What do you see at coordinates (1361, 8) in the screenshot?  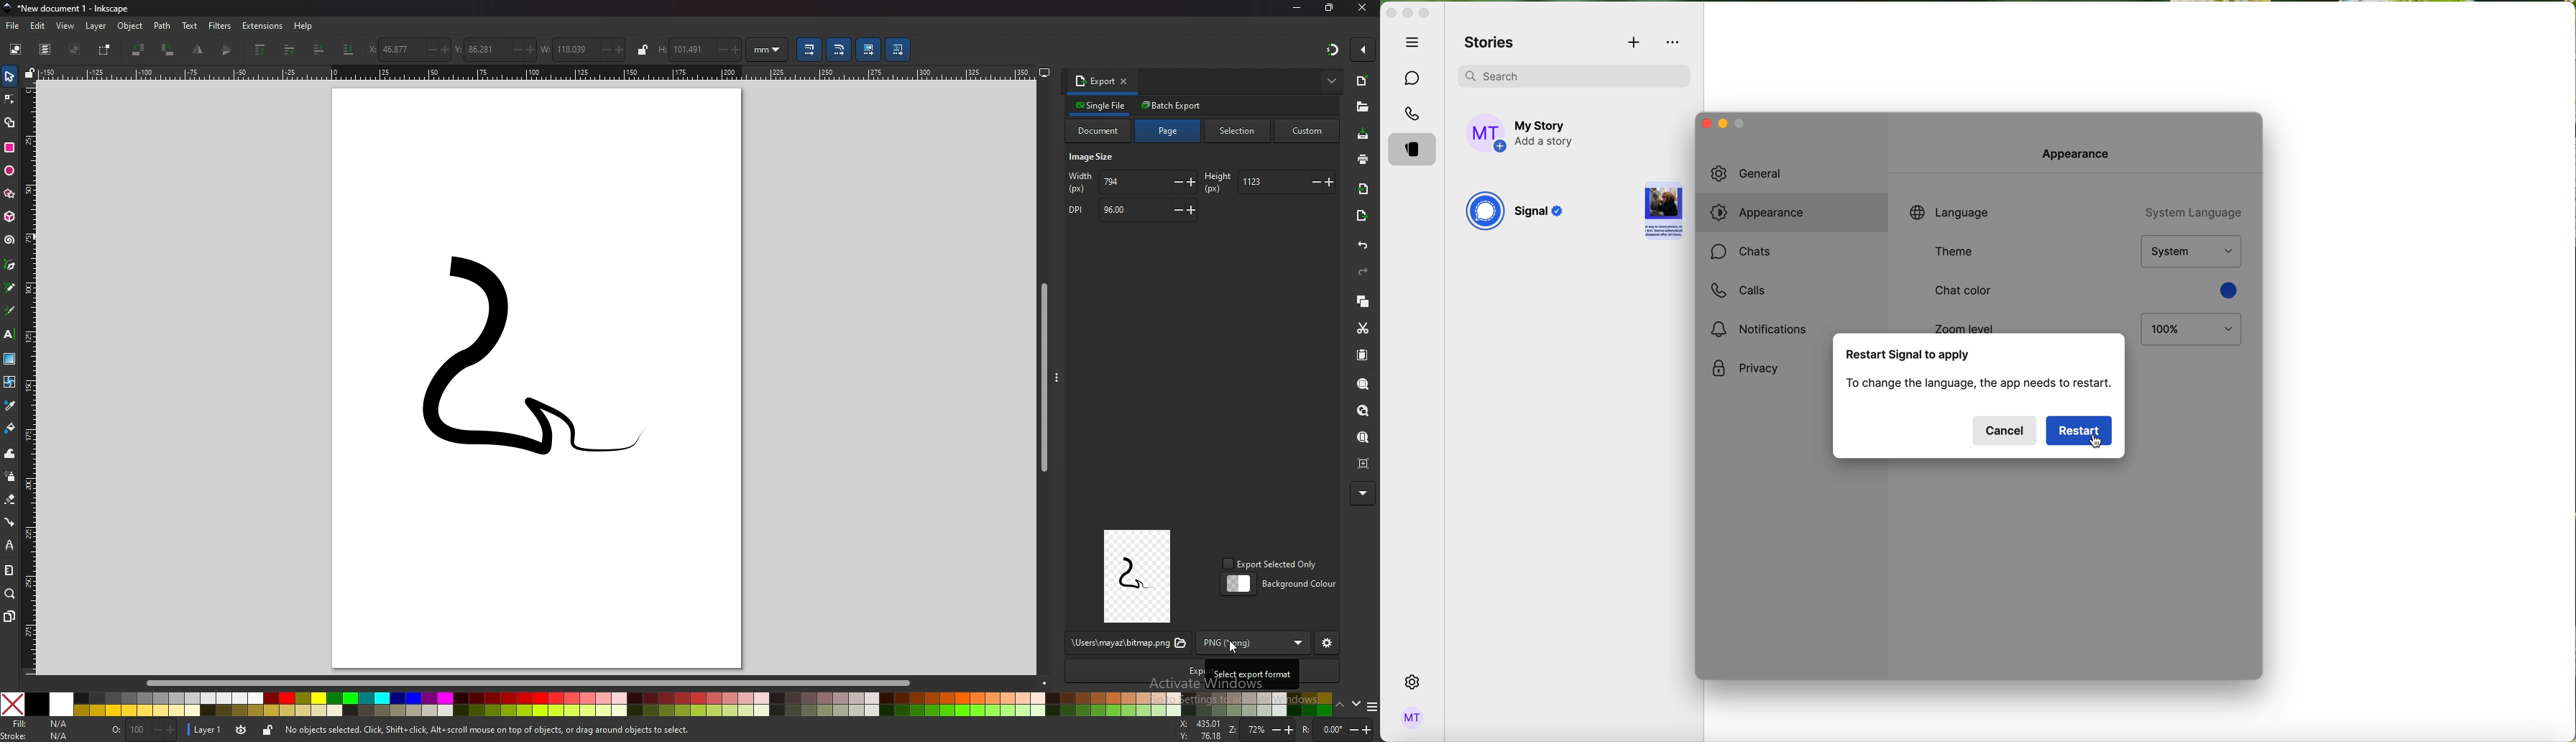 I see `close` at bounding box center [1361, 8].